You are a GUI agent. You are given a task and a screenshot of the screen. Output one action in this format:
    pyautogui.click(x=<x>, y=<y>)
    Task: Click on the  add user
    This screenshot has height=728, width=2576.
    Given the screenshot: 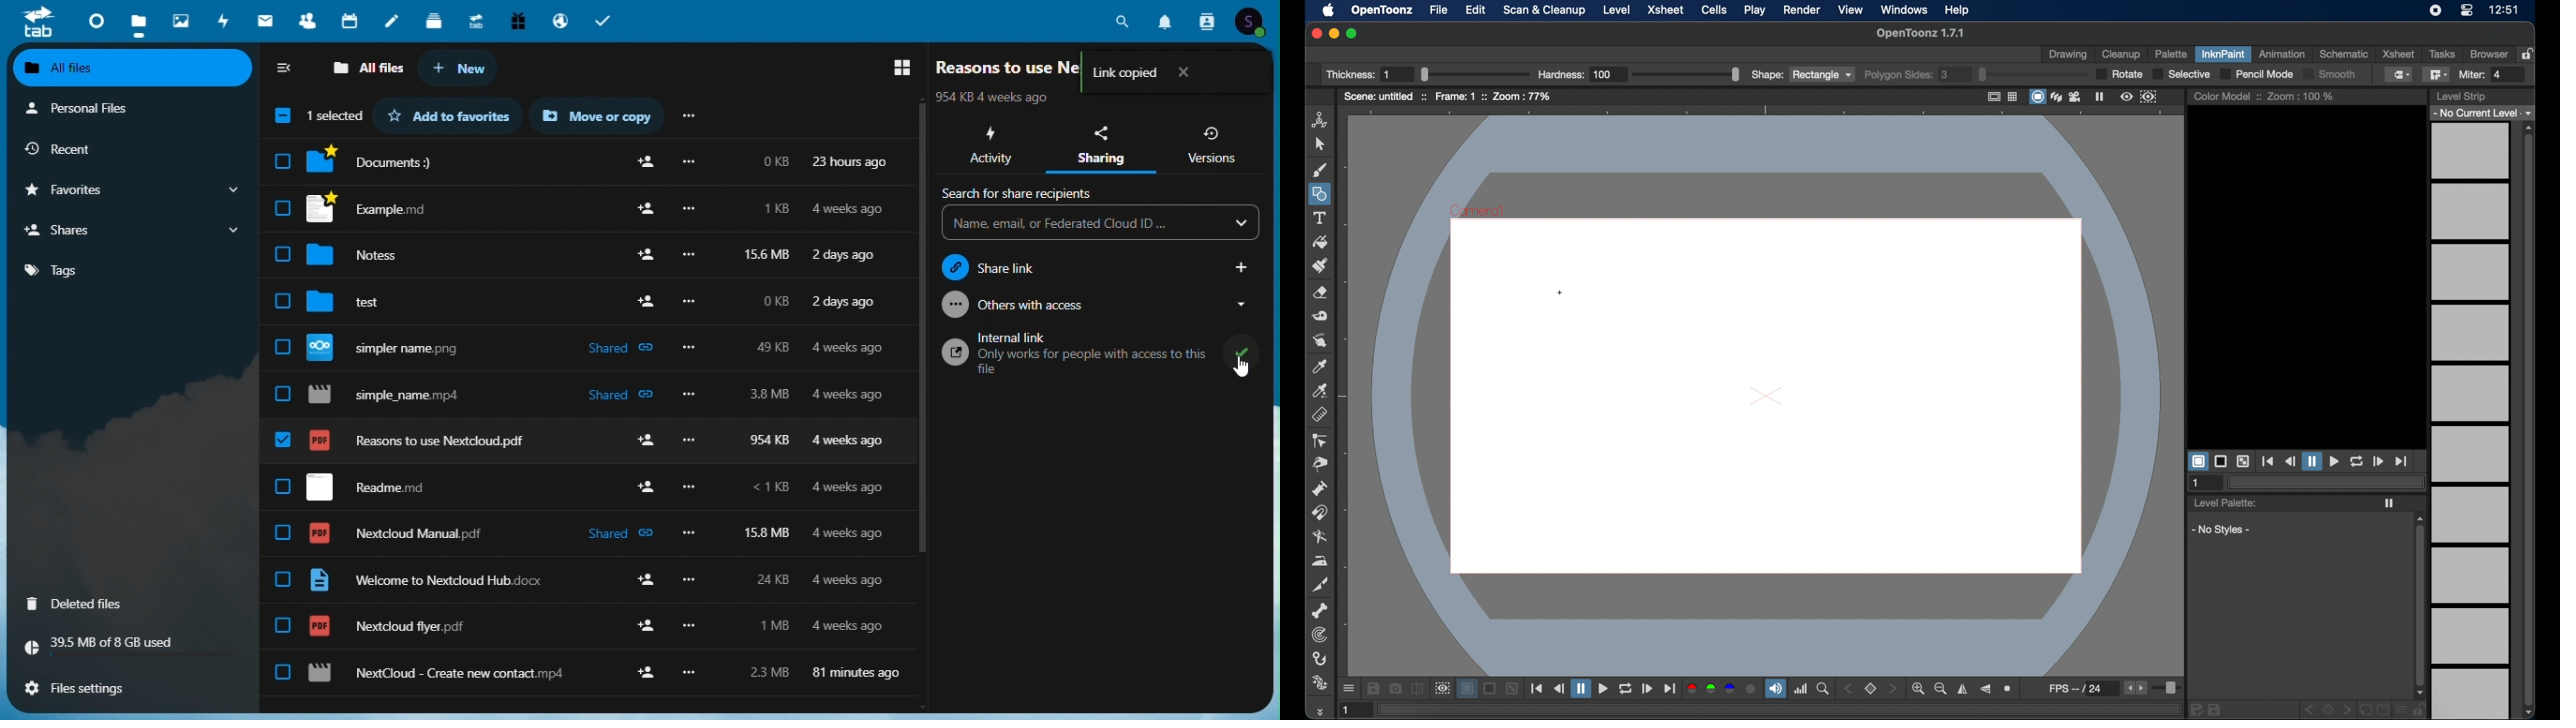 What is the action you would take?
    pyautogui.click(x=647, y=165)
    